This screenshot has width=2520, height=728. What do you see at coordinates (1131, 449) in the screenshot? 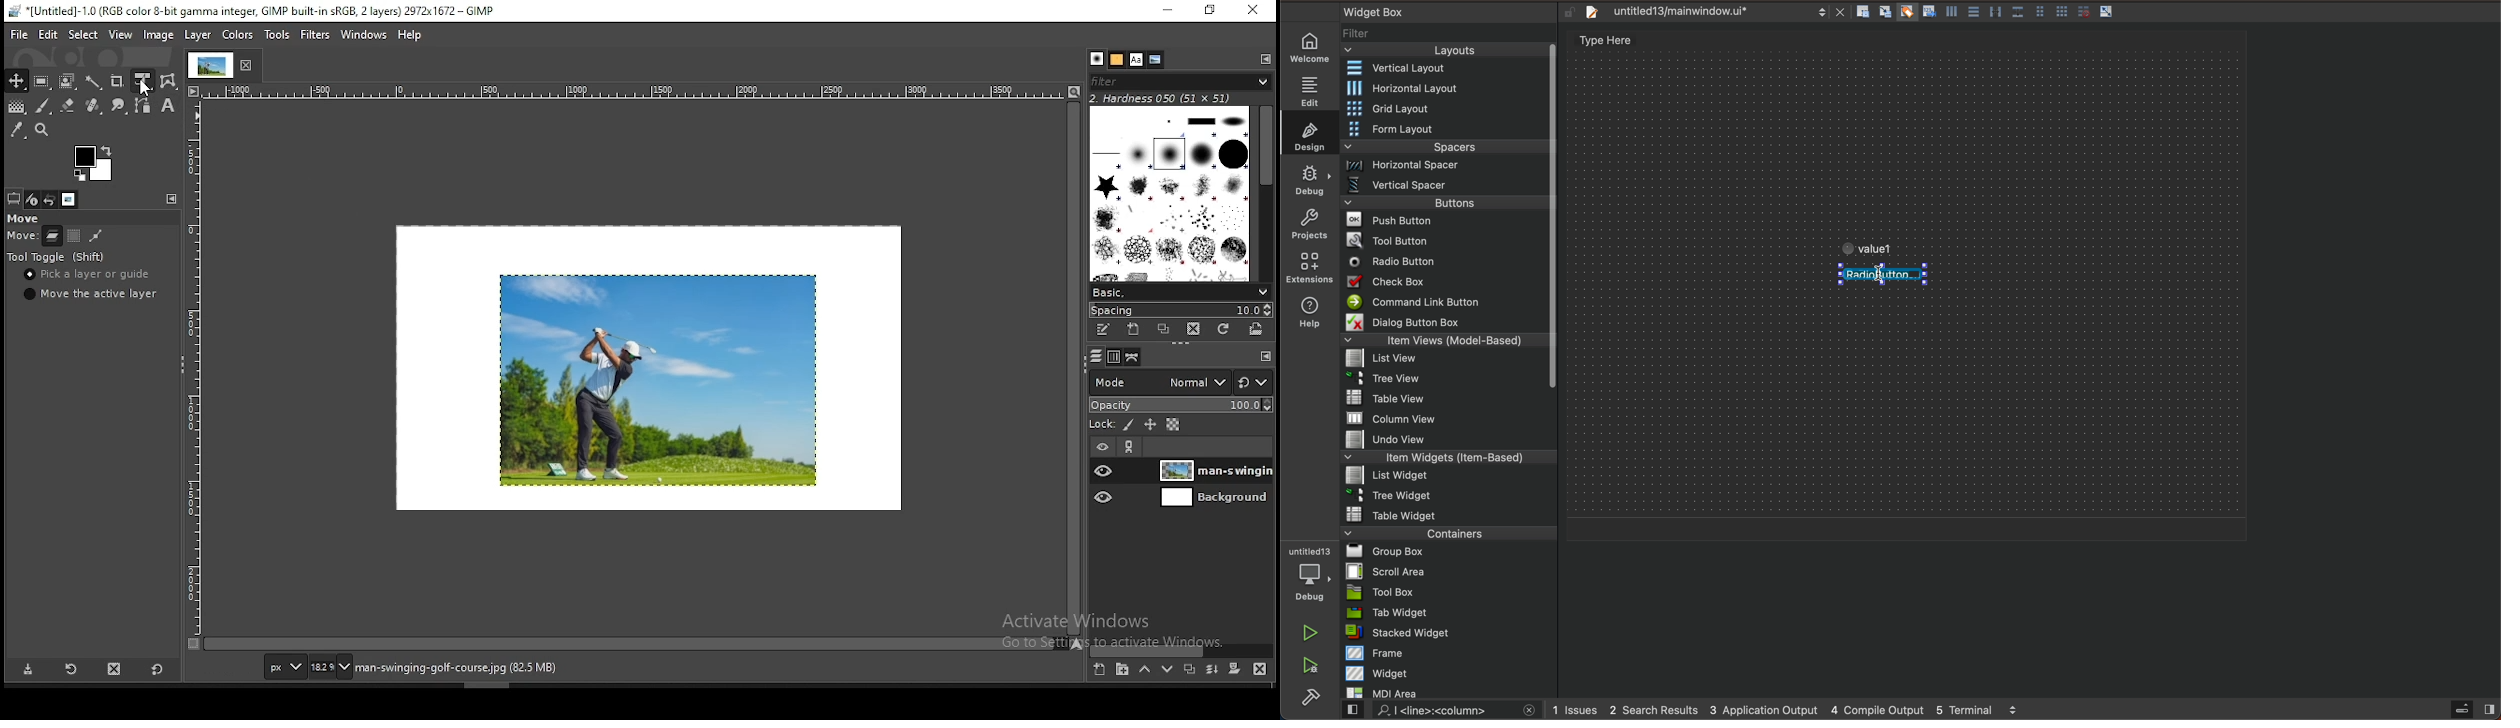
I see `link` at bounding box center [1131, 449].